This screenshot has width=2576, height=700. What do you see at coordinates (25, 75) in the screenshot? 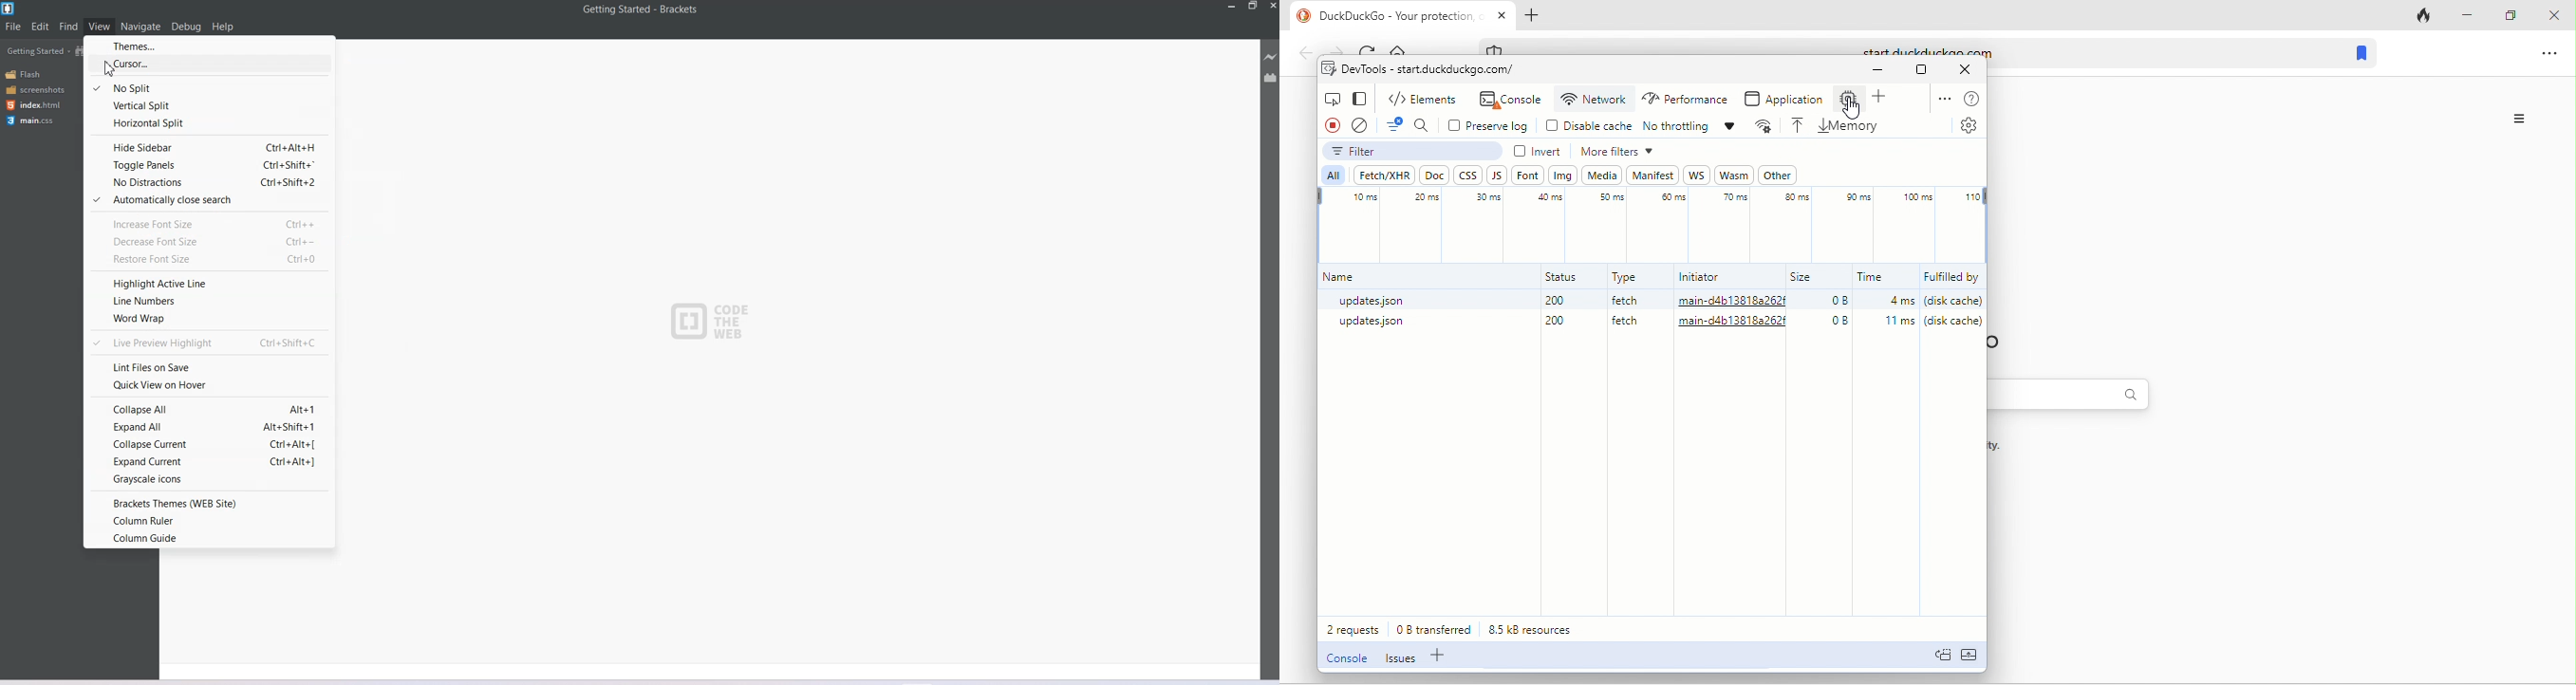
I see `Flash` at bounding box center [25, 75].